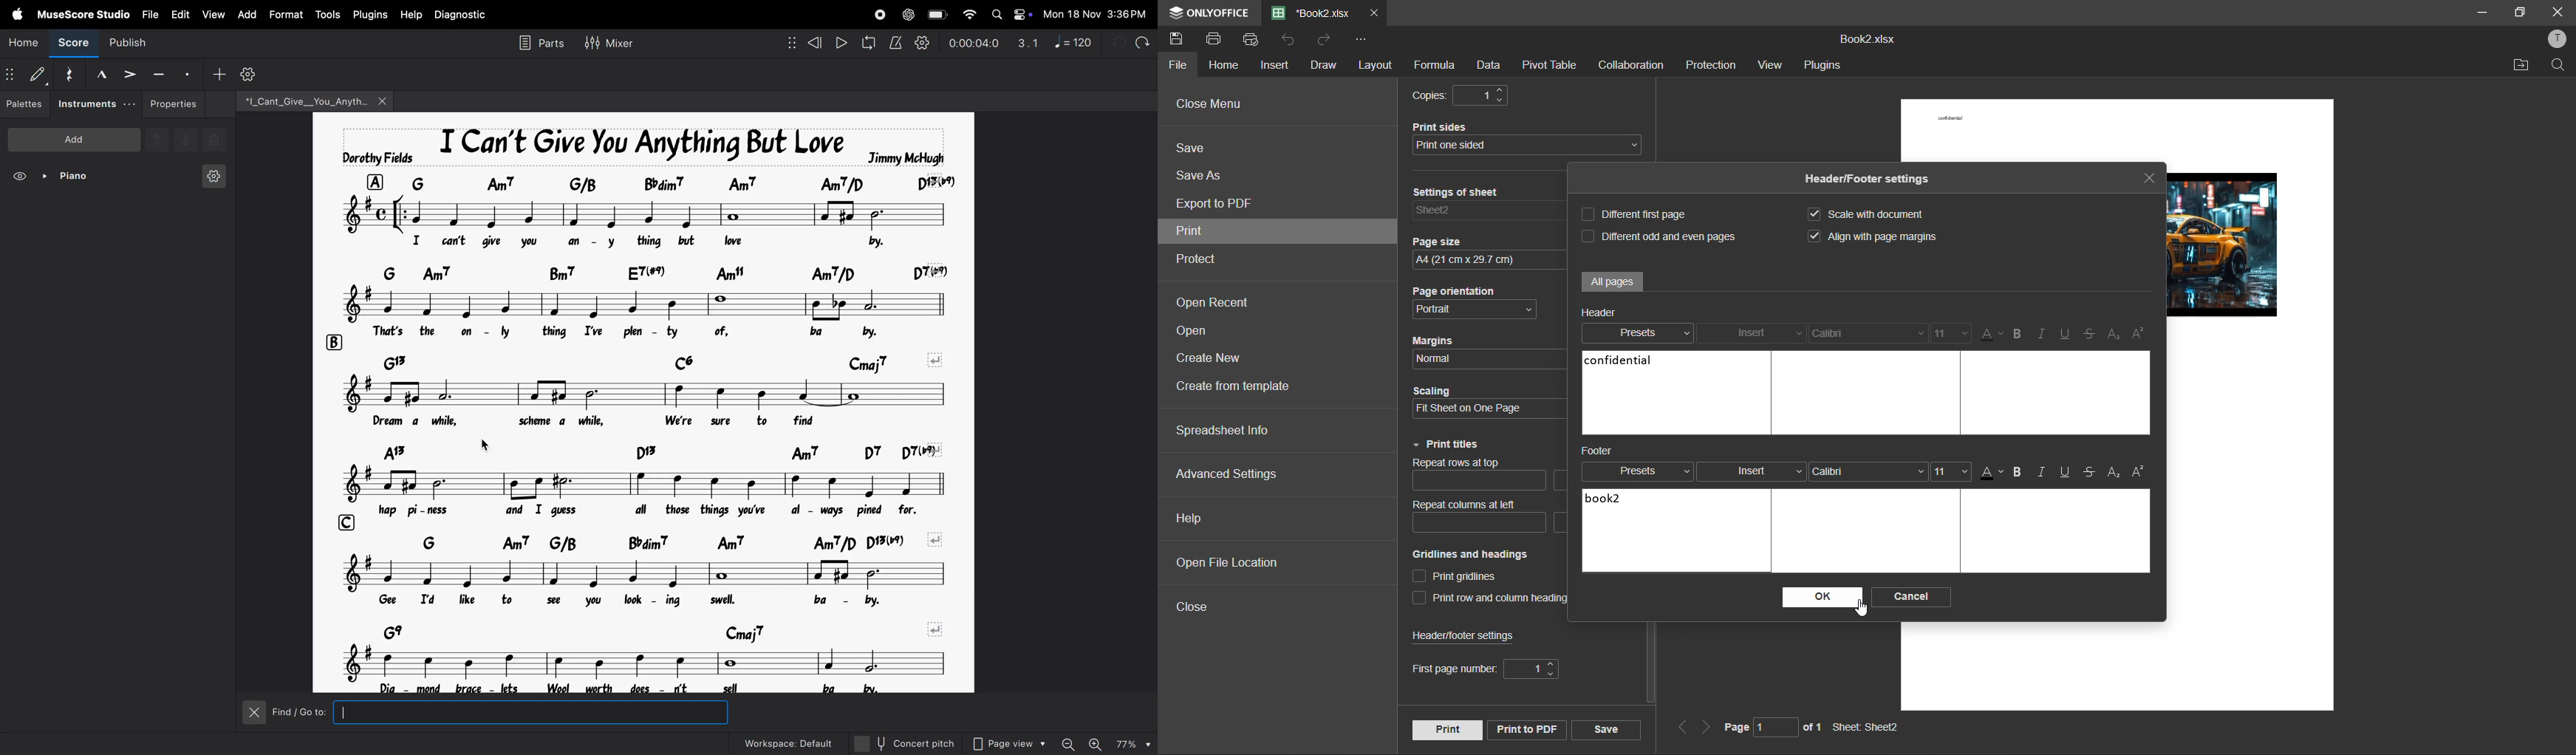 This screenshot has height=756, width=2576. I want to click on Find/Go to, so click(300, 713).